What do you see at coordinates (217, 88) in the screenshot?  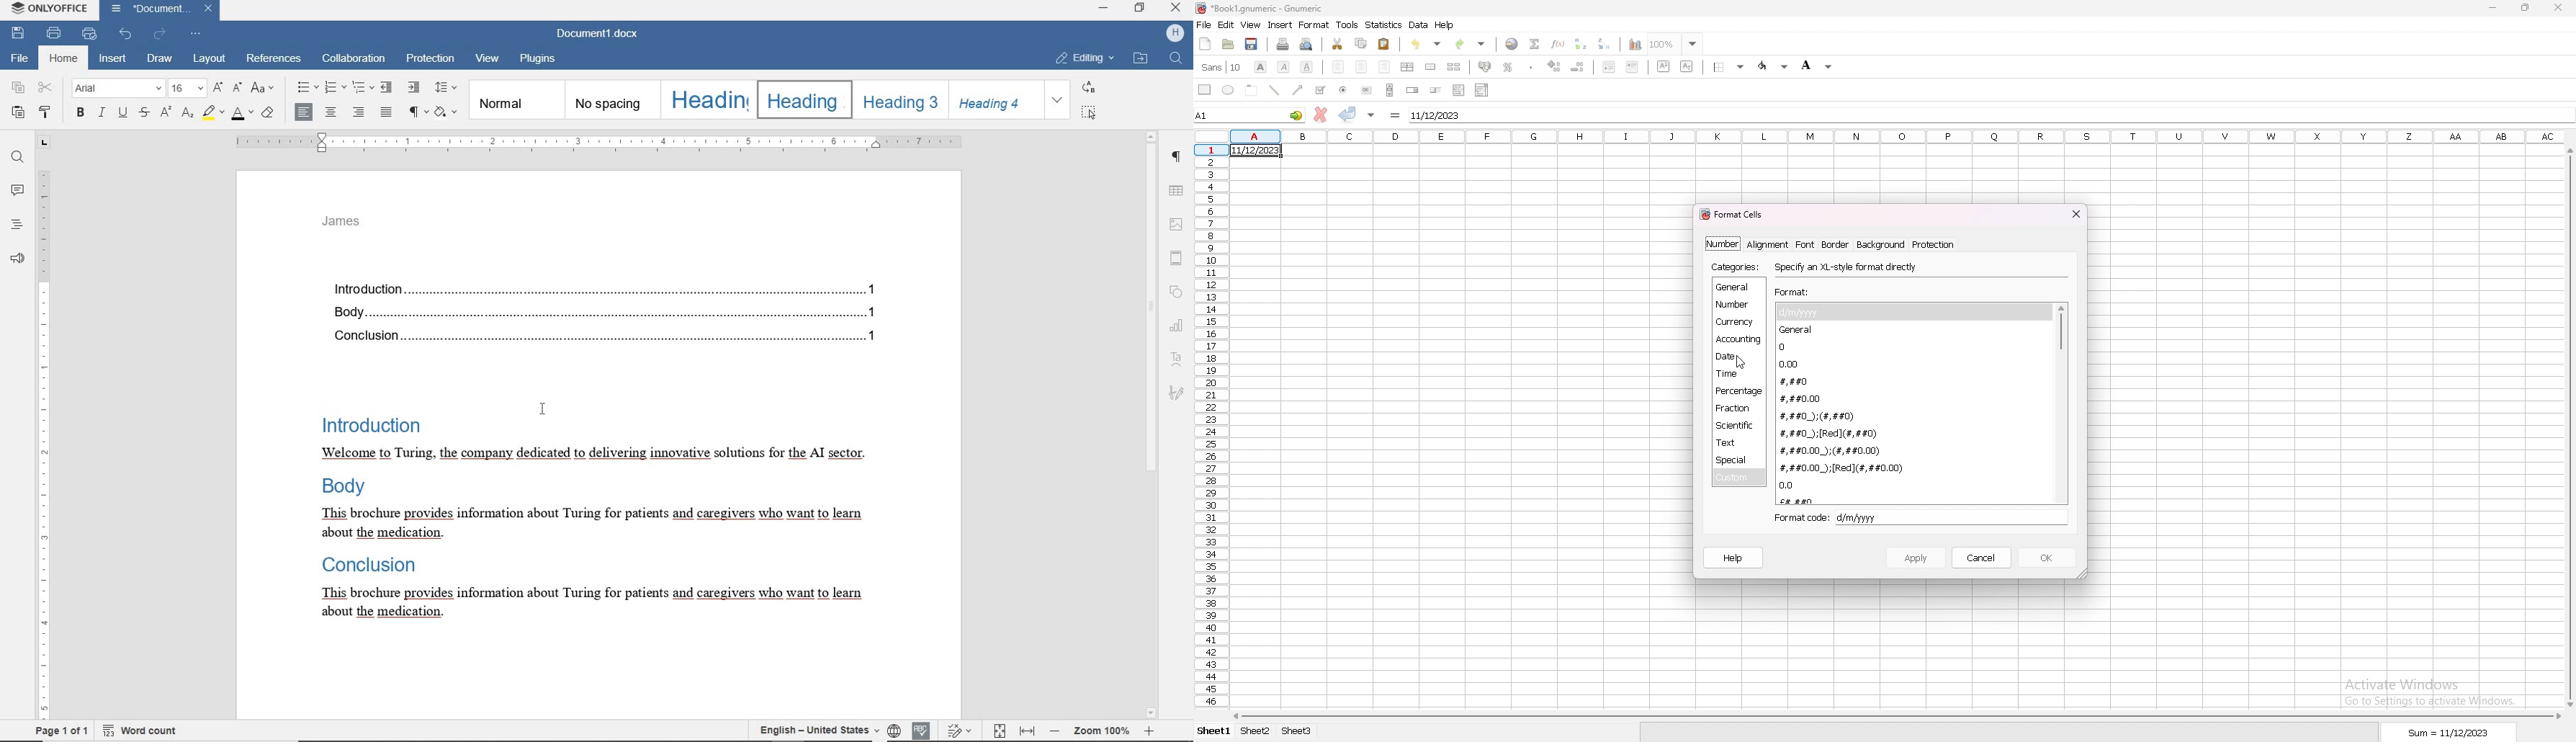 I see `increment font size` at bounding box center [217, 88].